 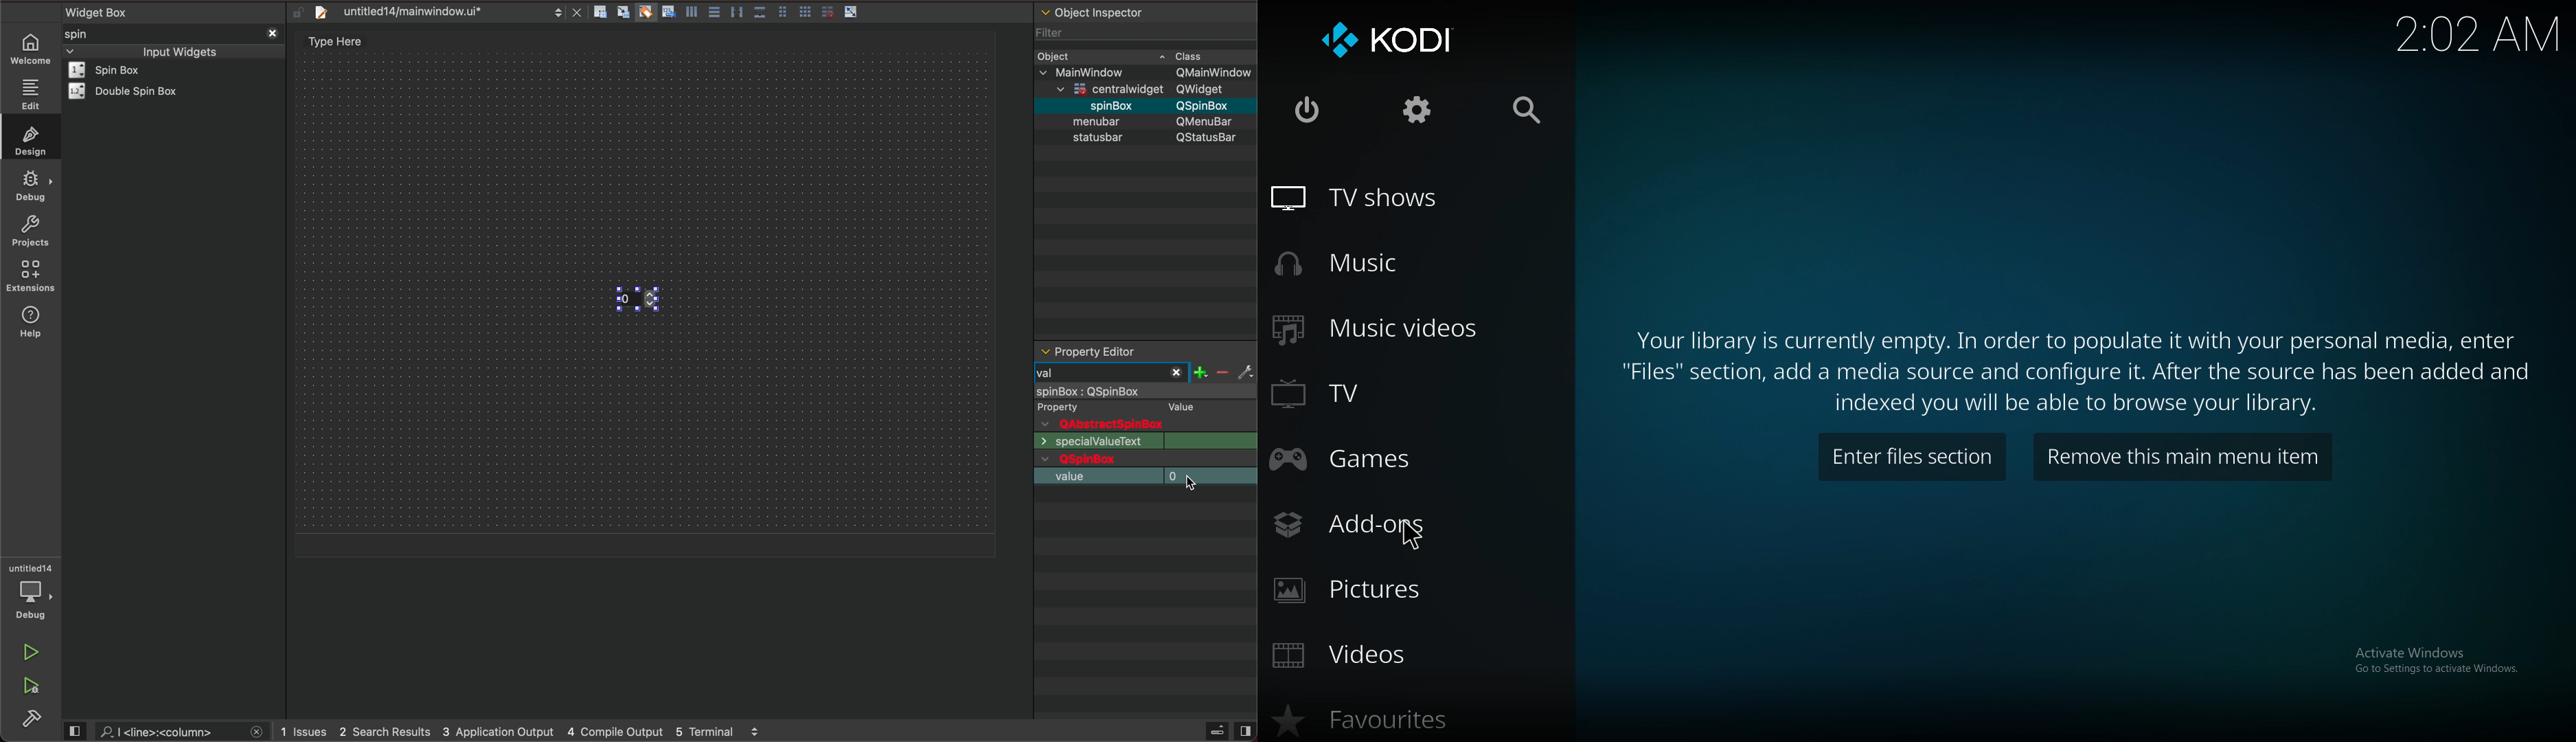 I want to click on qwidget, so click(x=1145, y=460).